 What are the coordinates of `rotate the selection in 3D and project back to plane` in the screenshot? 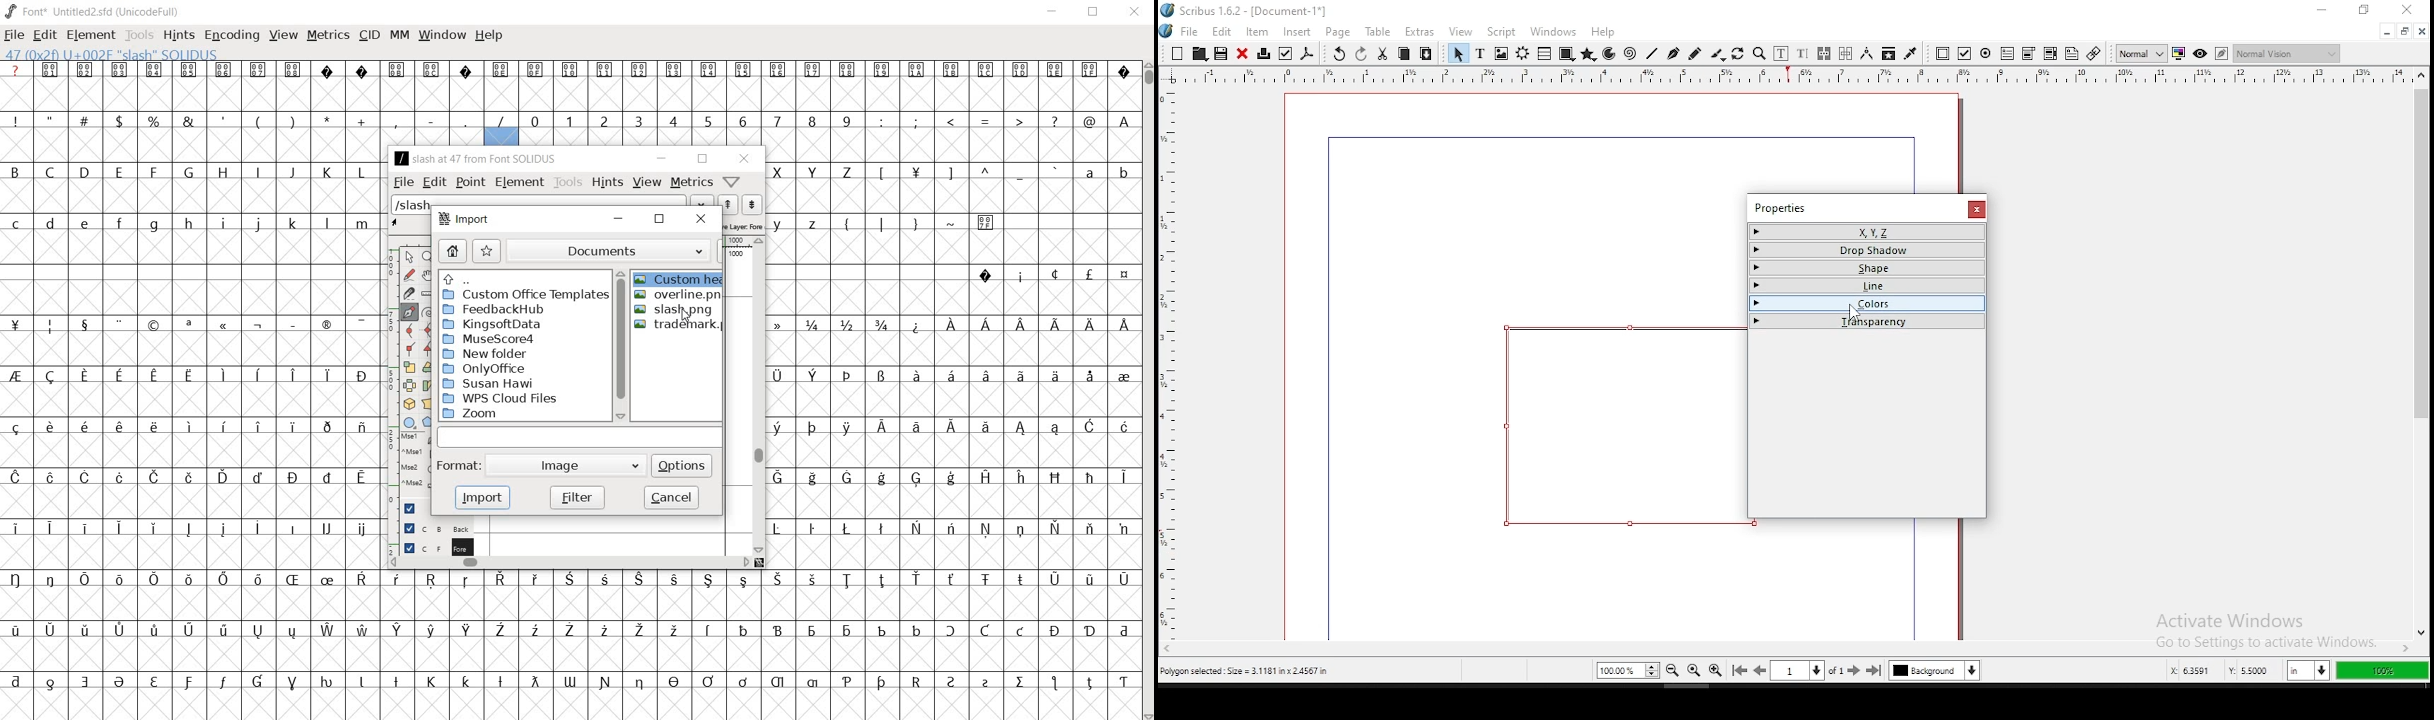 It's located at (410, 405).